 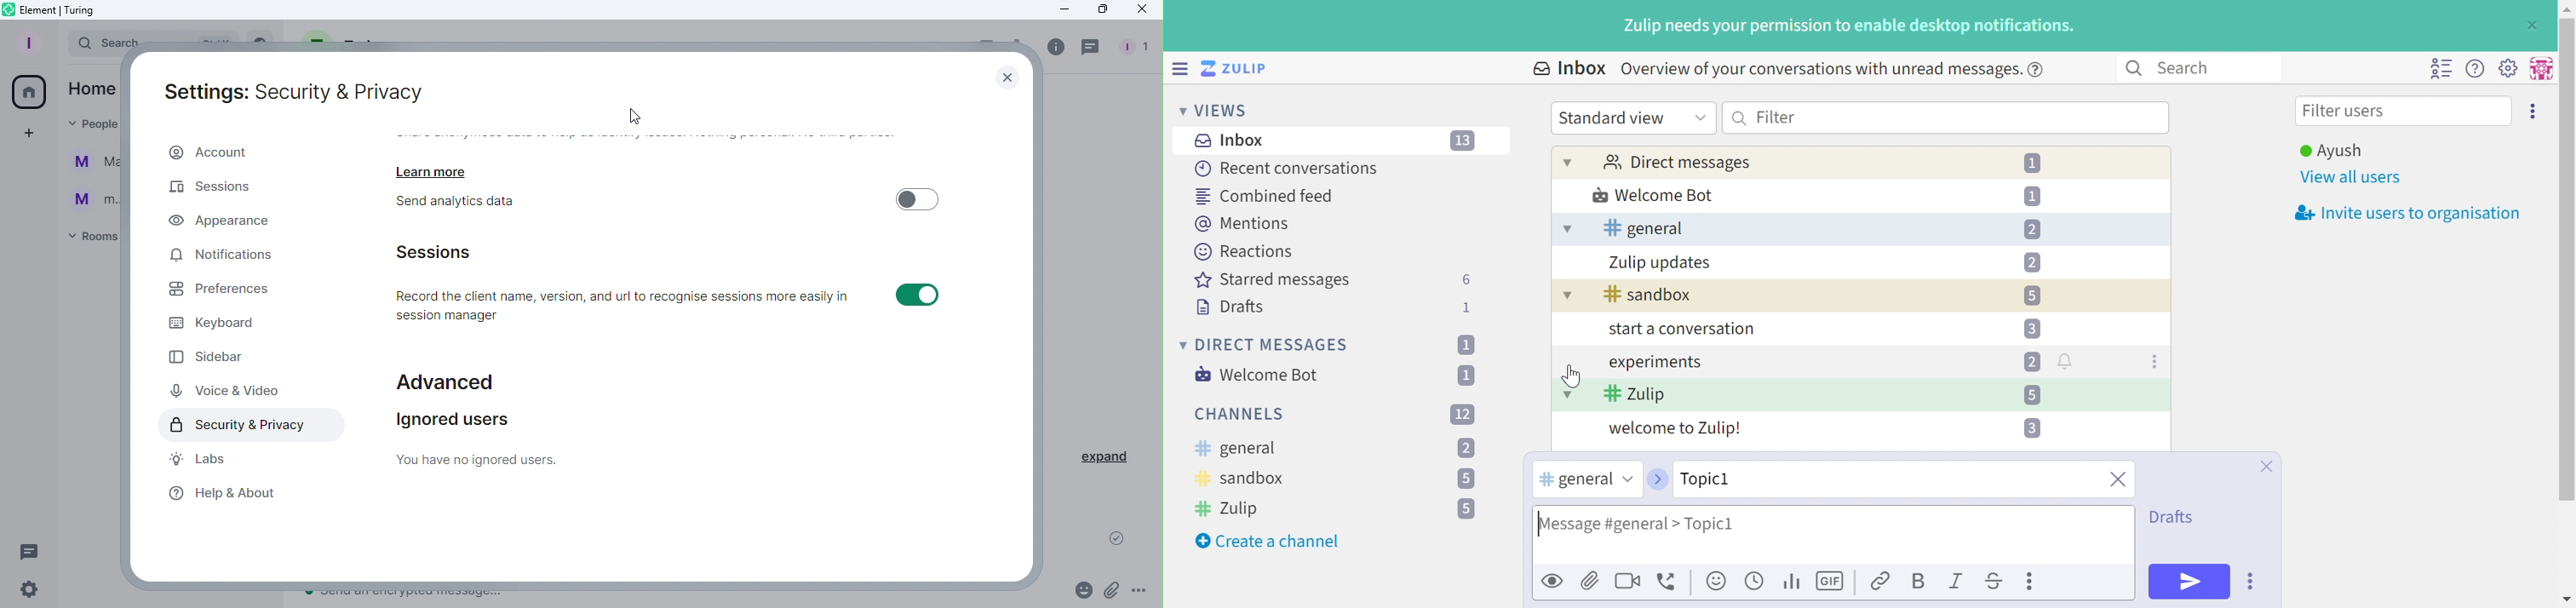 What do you see at coordinates (2348, 113) in the screenshot?
I see `Filter users` at bounding box center [2348, 113].